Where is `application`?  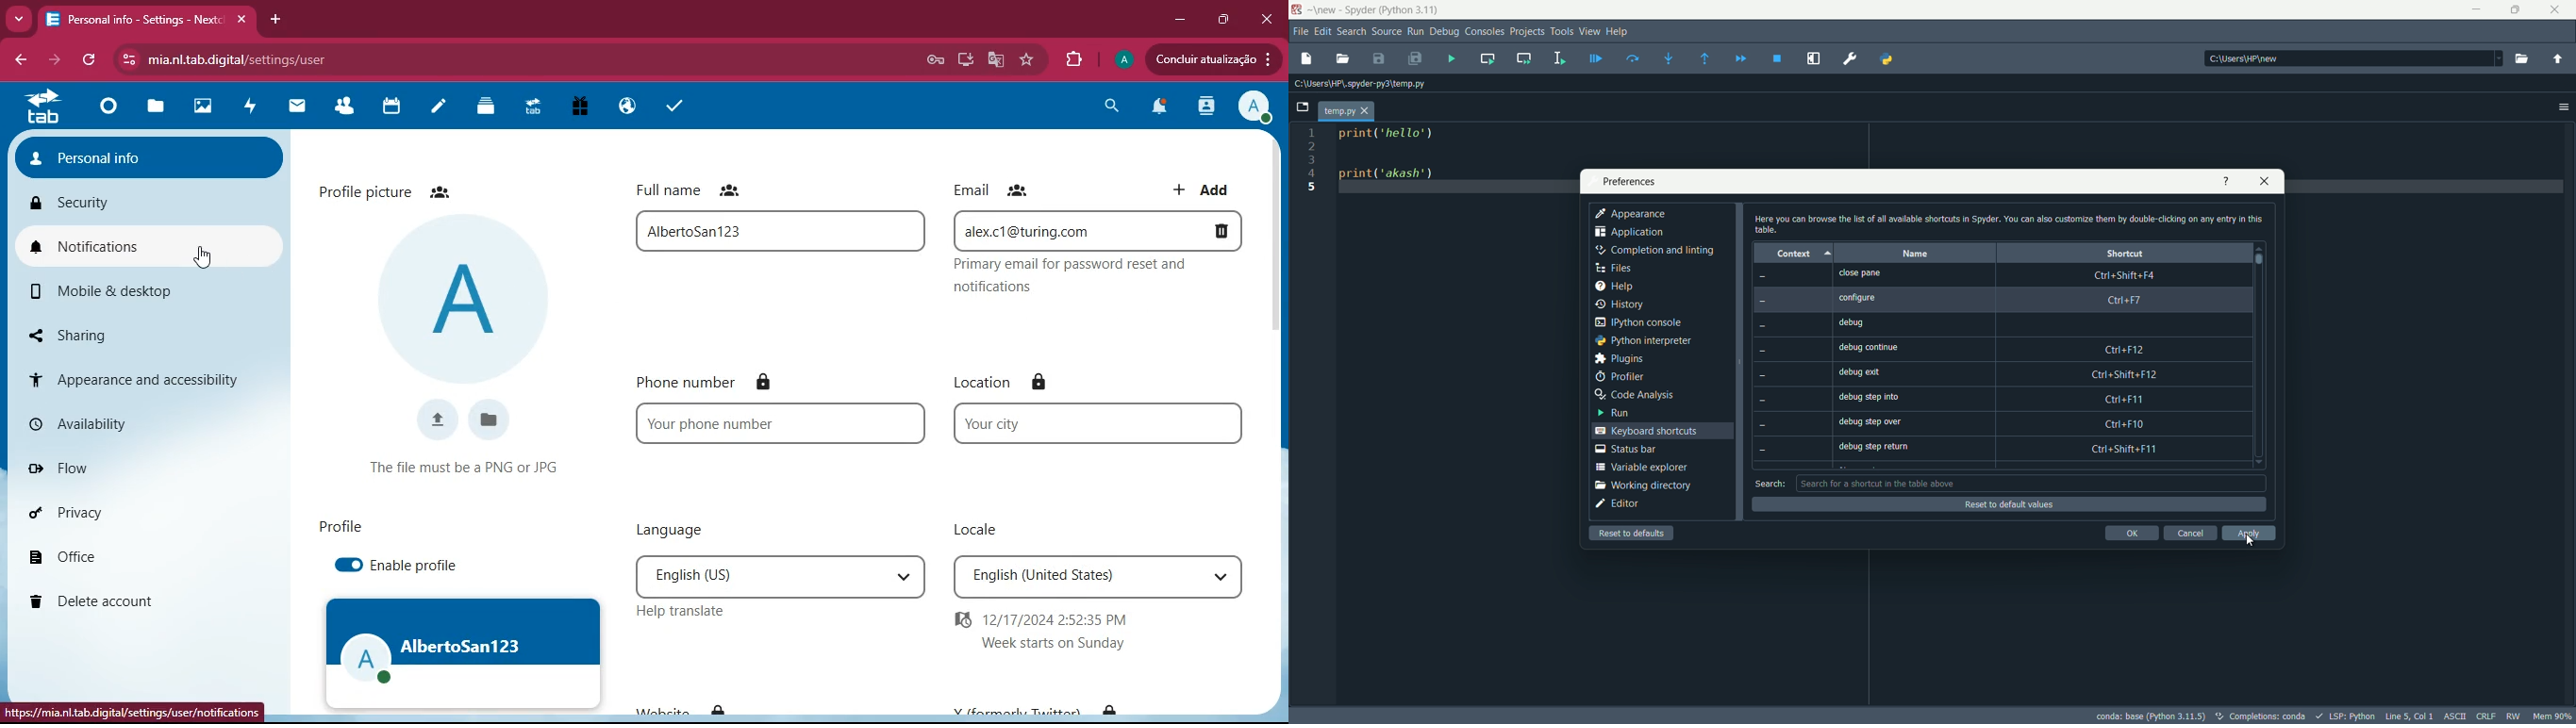
application is located at coordinates (1629, 232).